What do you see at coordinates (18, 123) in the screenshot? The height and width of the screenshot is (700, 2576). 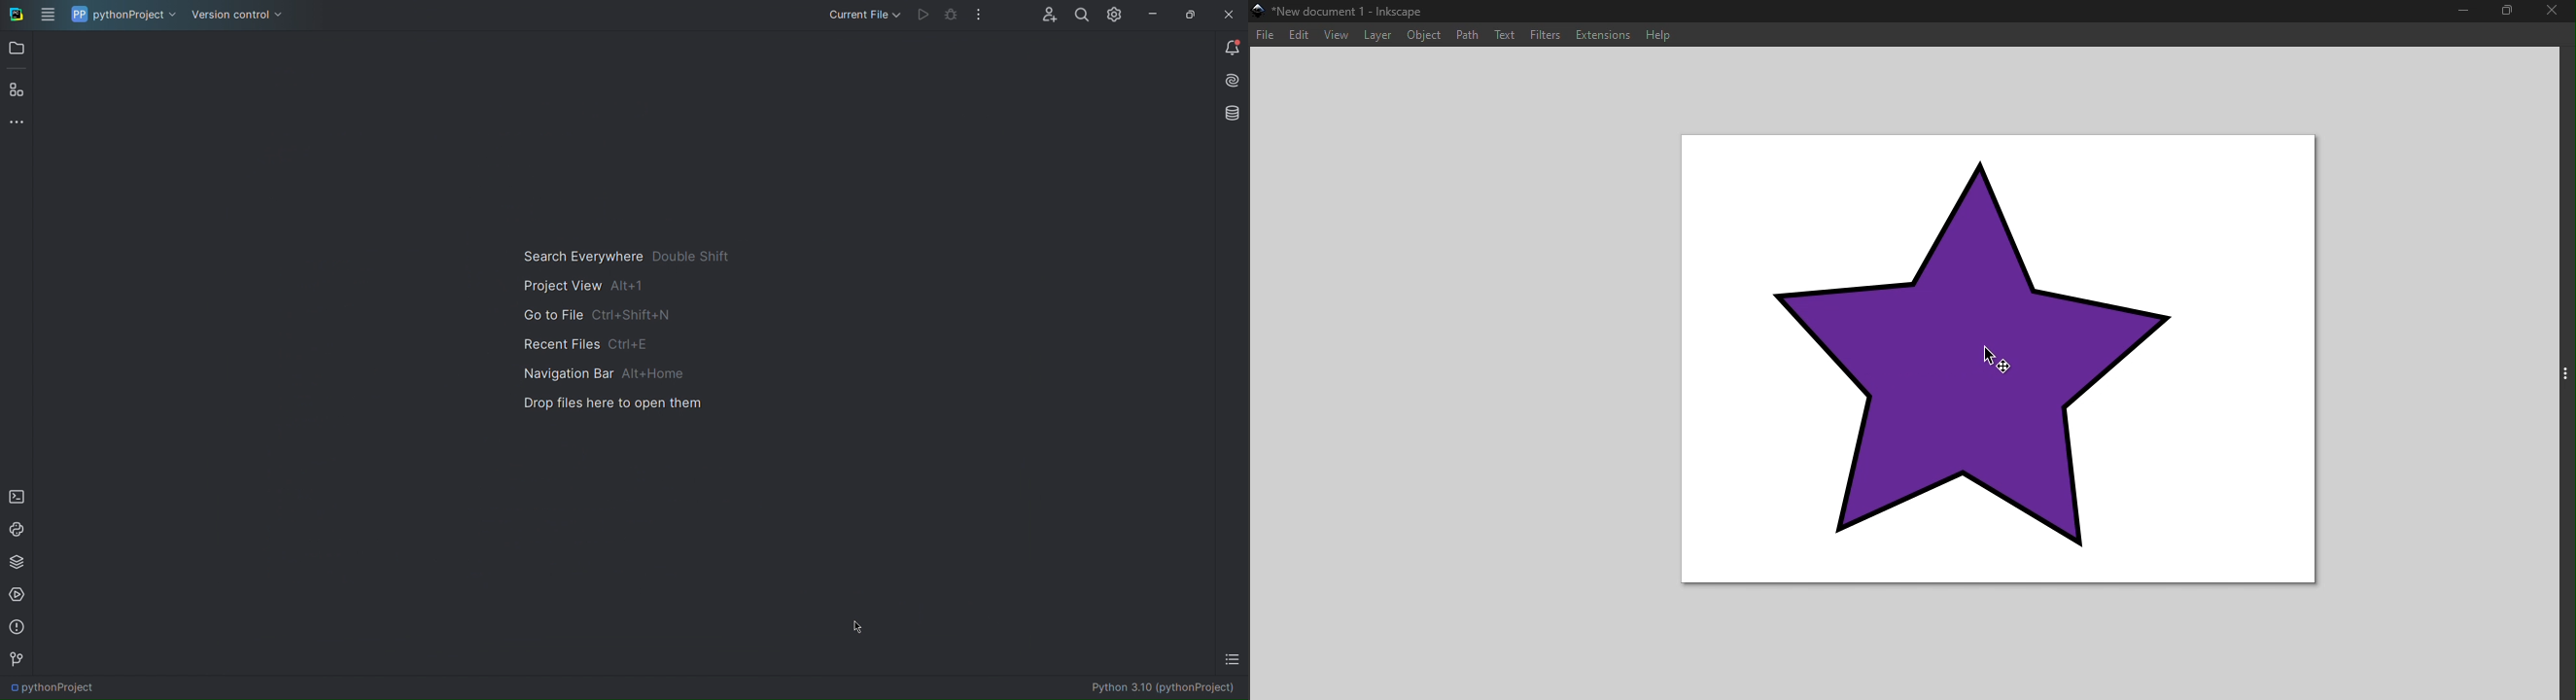 I see `More` at bounding box center [18, 123].